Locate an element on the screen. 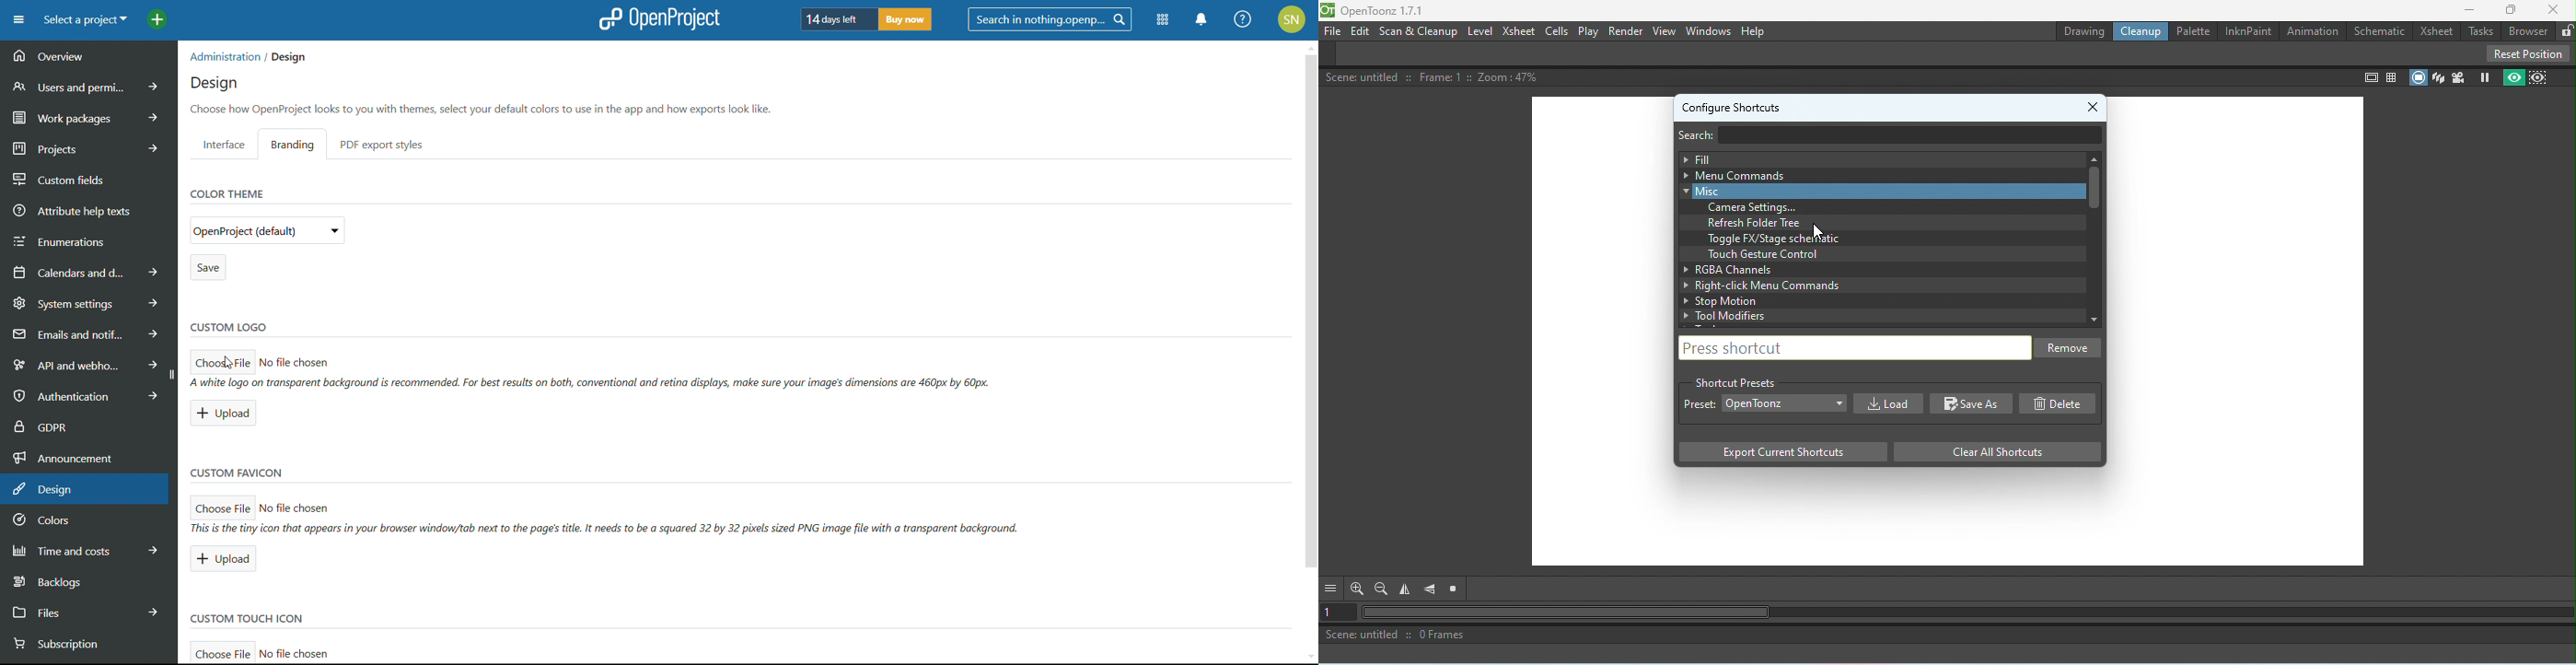 This screenshot has width=2576, height=672. Cursor is located at coordinates (227, 365).